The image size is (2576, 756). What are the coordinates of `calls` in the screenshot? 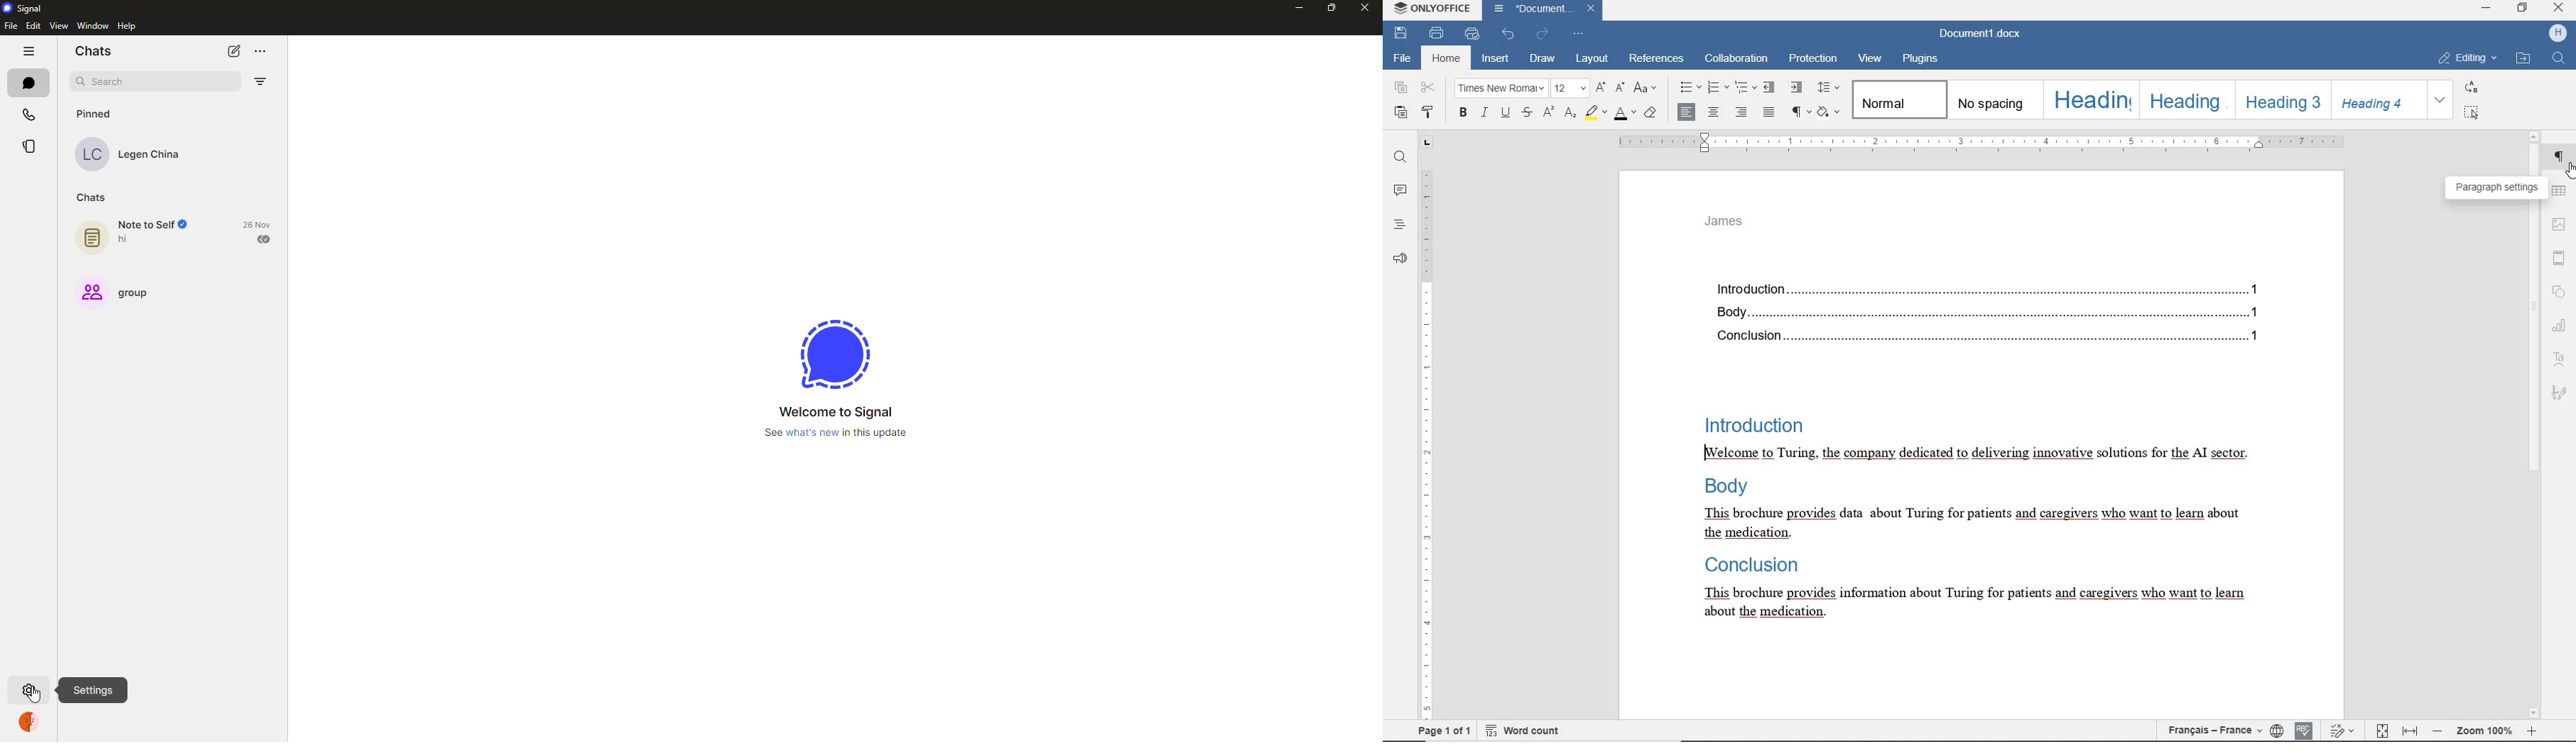 It's located at (27, 114).